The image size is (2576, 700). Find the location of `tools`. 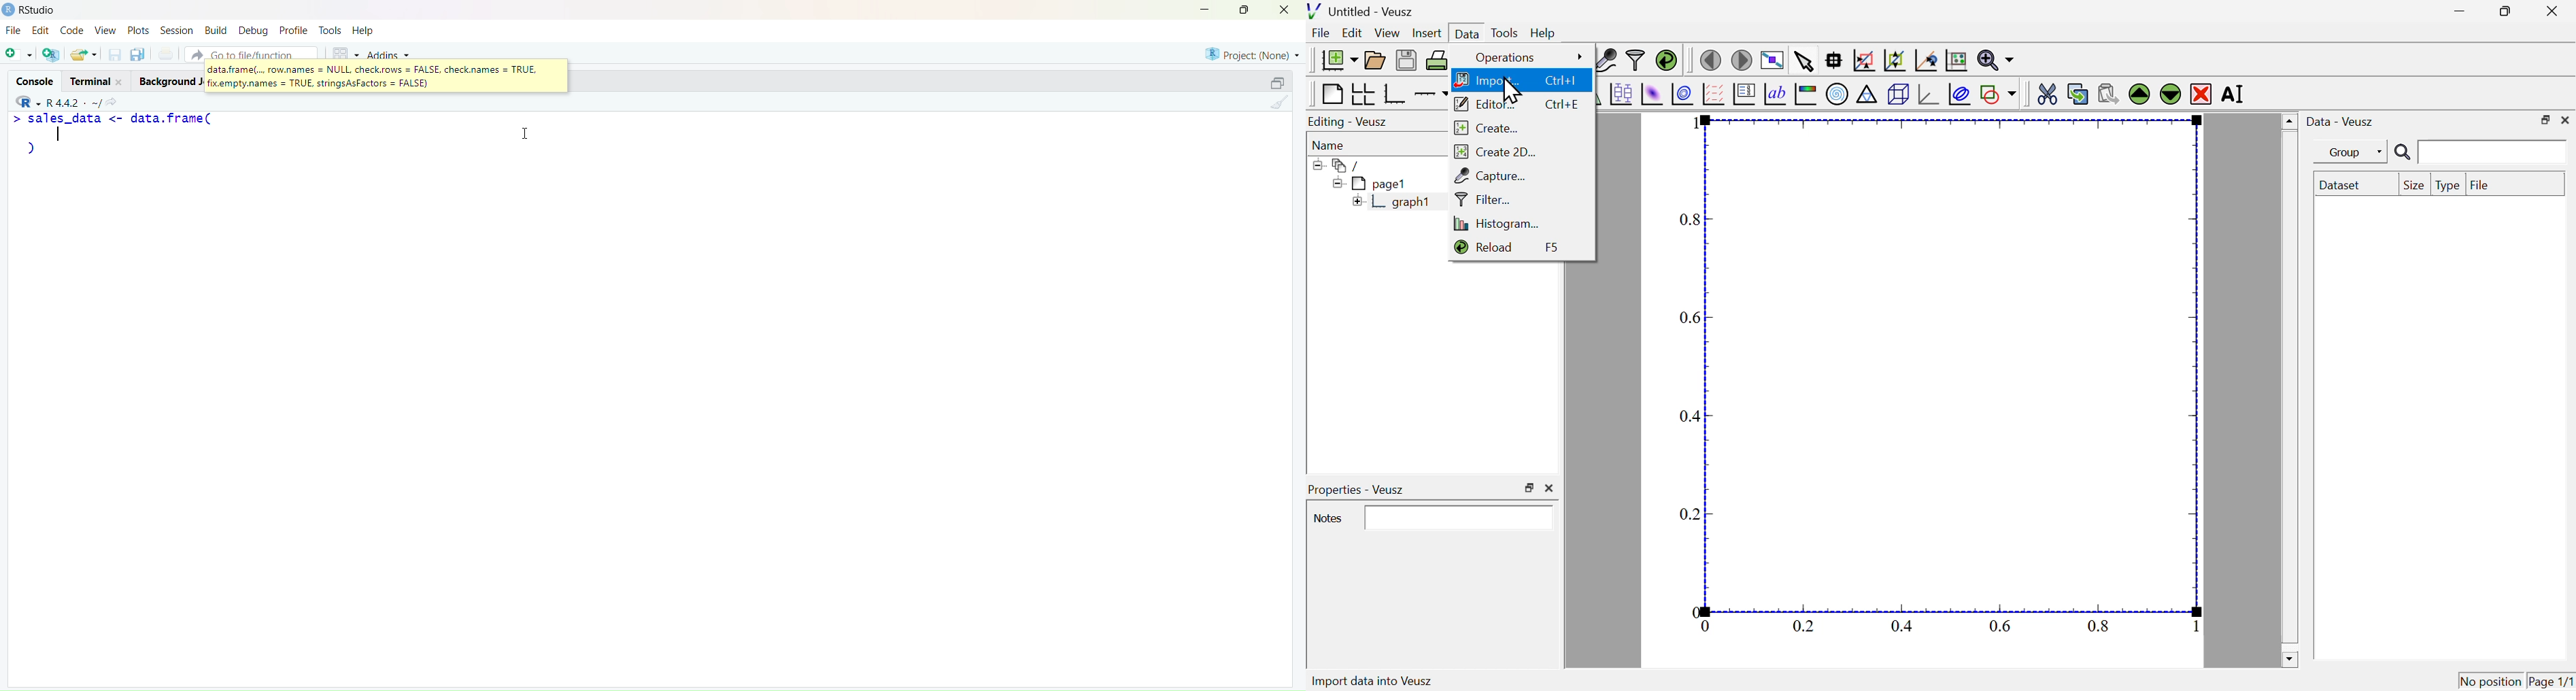

tools is located at coordinates (330, 30).